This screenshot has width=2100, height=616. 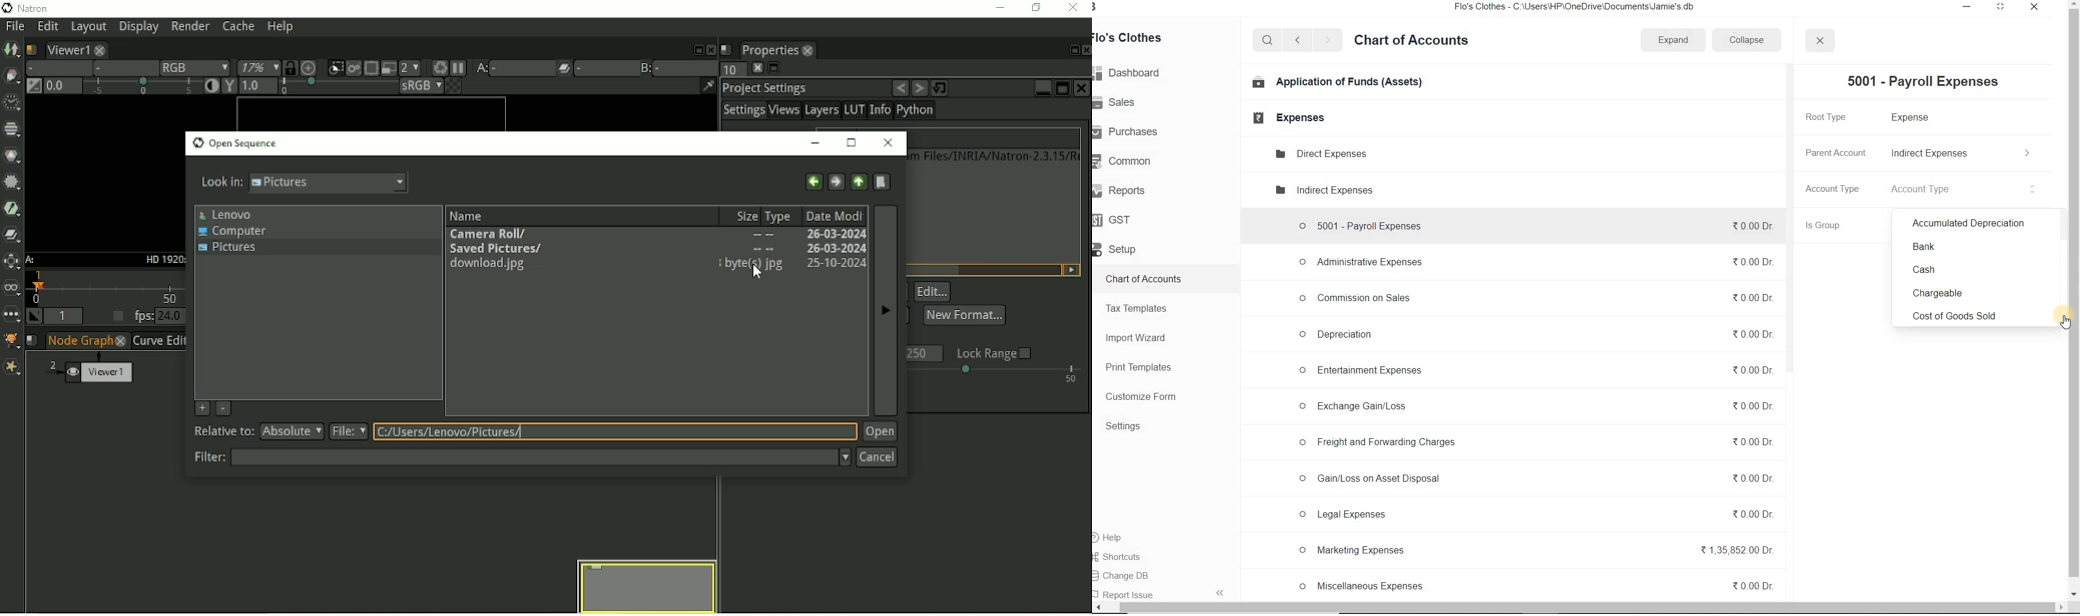 What do you see at coordinates (1537, 373) in the screenshot?
I see `O Entertainment Expenses %0.00Dr.` at bounding box center [1537, 373].